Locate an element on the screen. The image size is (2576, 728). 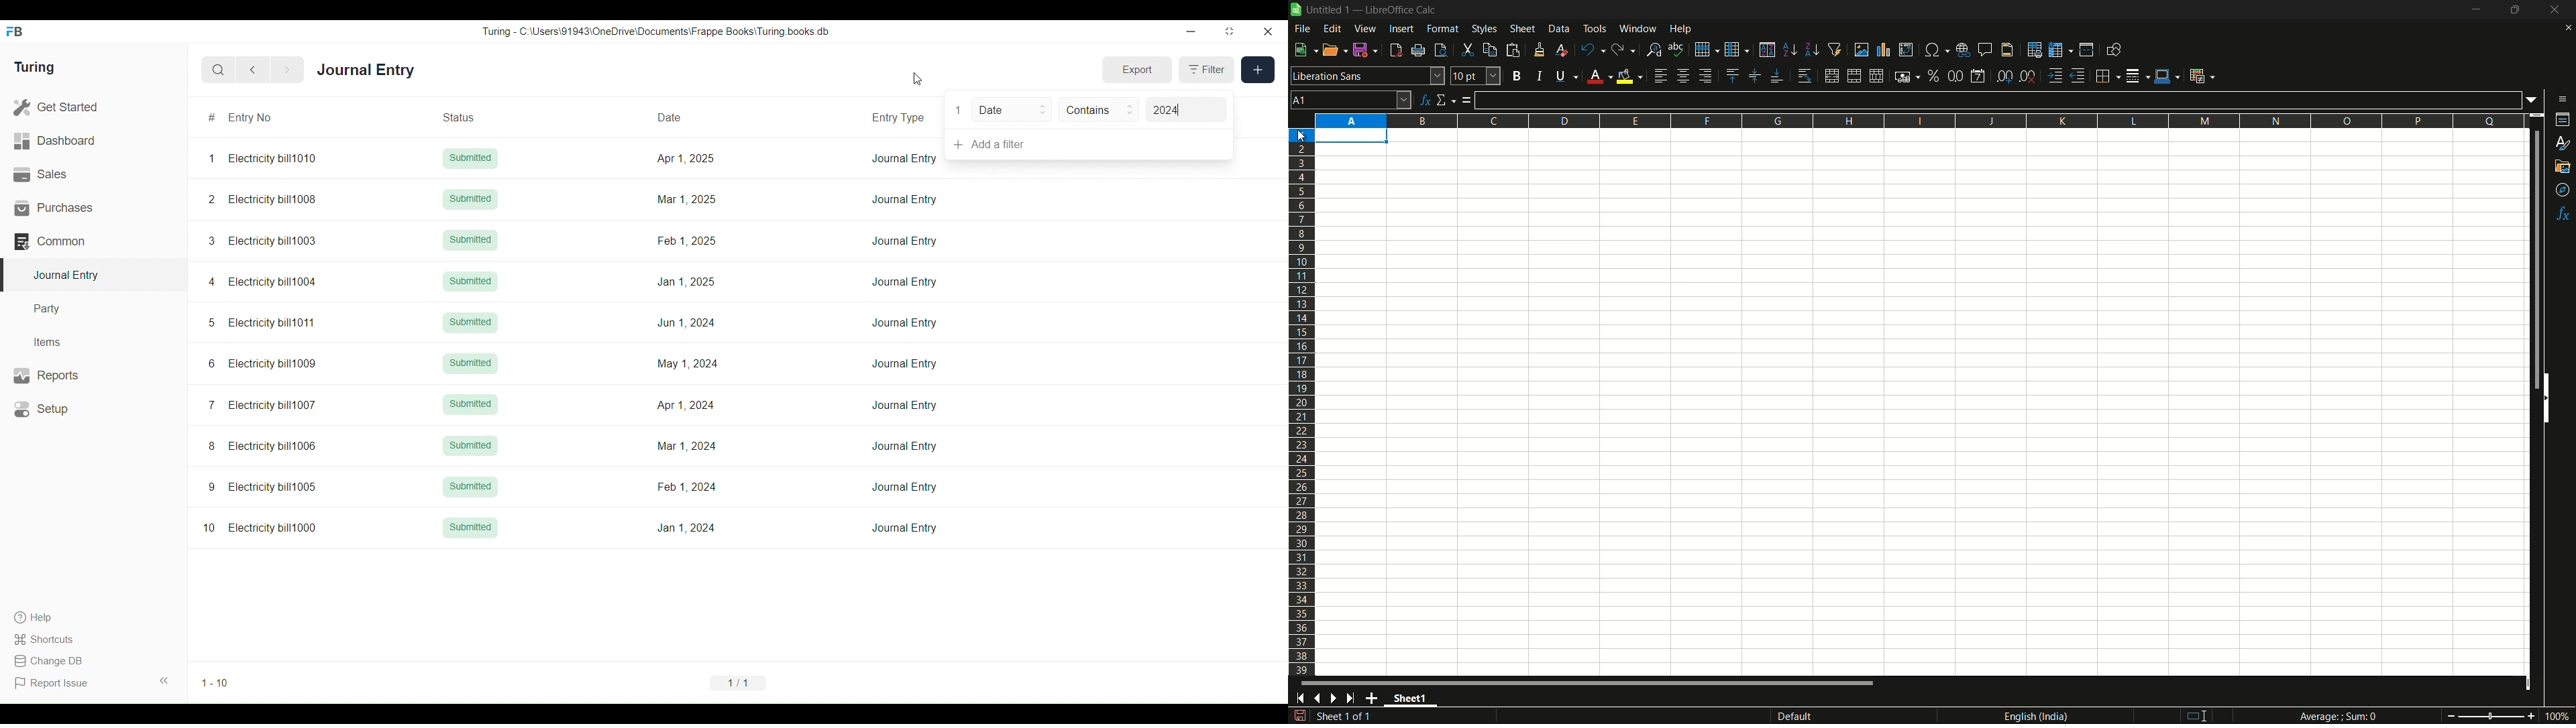
file menu is located at coordinates (1302, 29).